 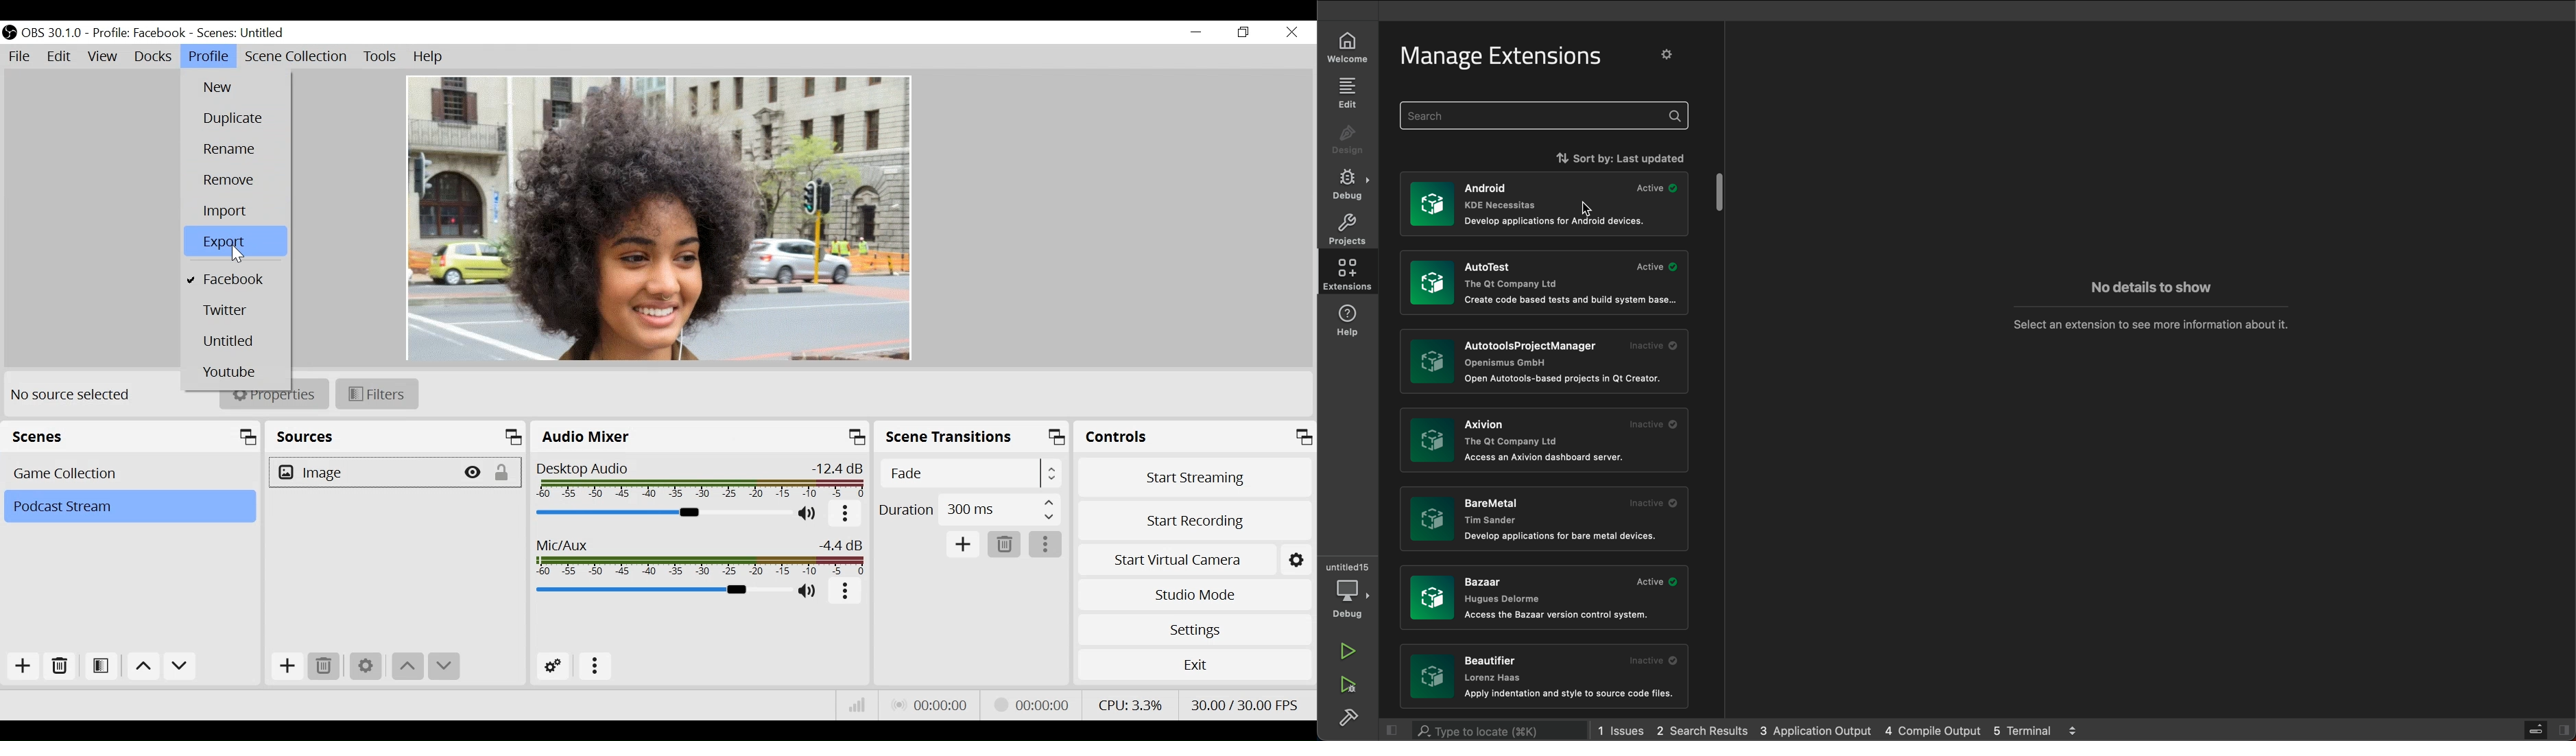 What do you see at coordinates (1197, 631) in the screenshot?
I see `Settings` at bounding box center [1197, 631].